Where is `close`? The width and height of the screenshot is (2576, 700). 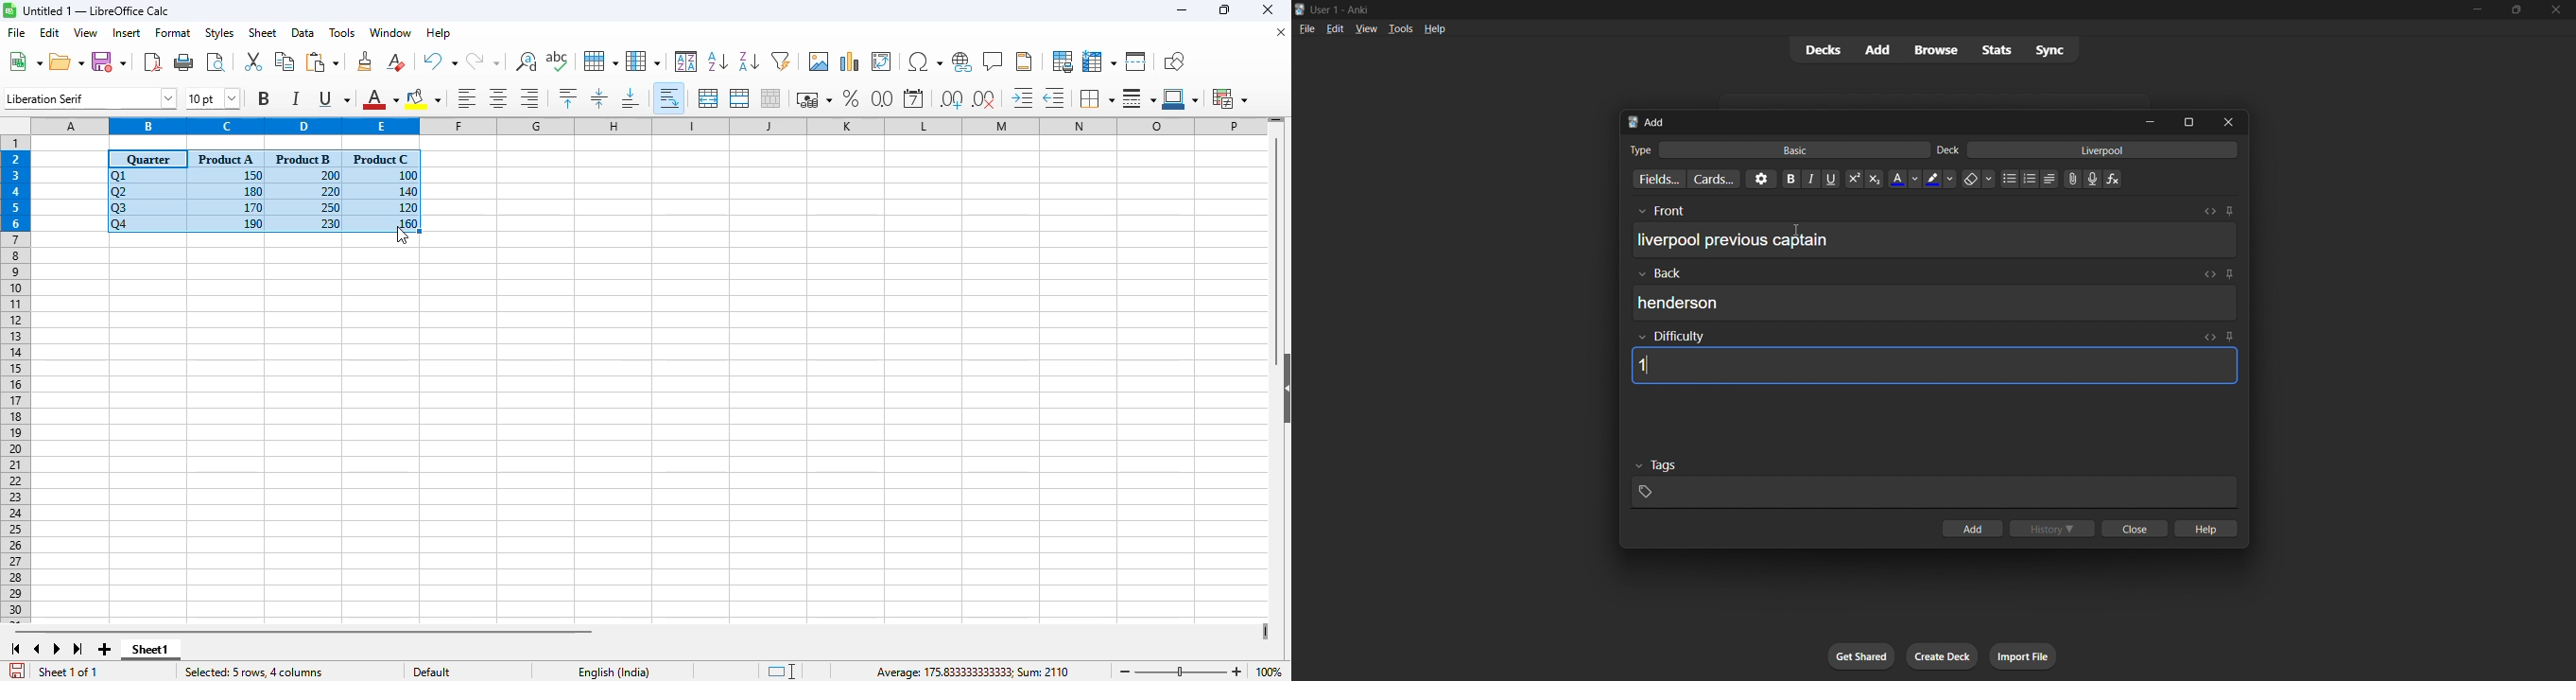
close is located at coordinates (1267, 9).